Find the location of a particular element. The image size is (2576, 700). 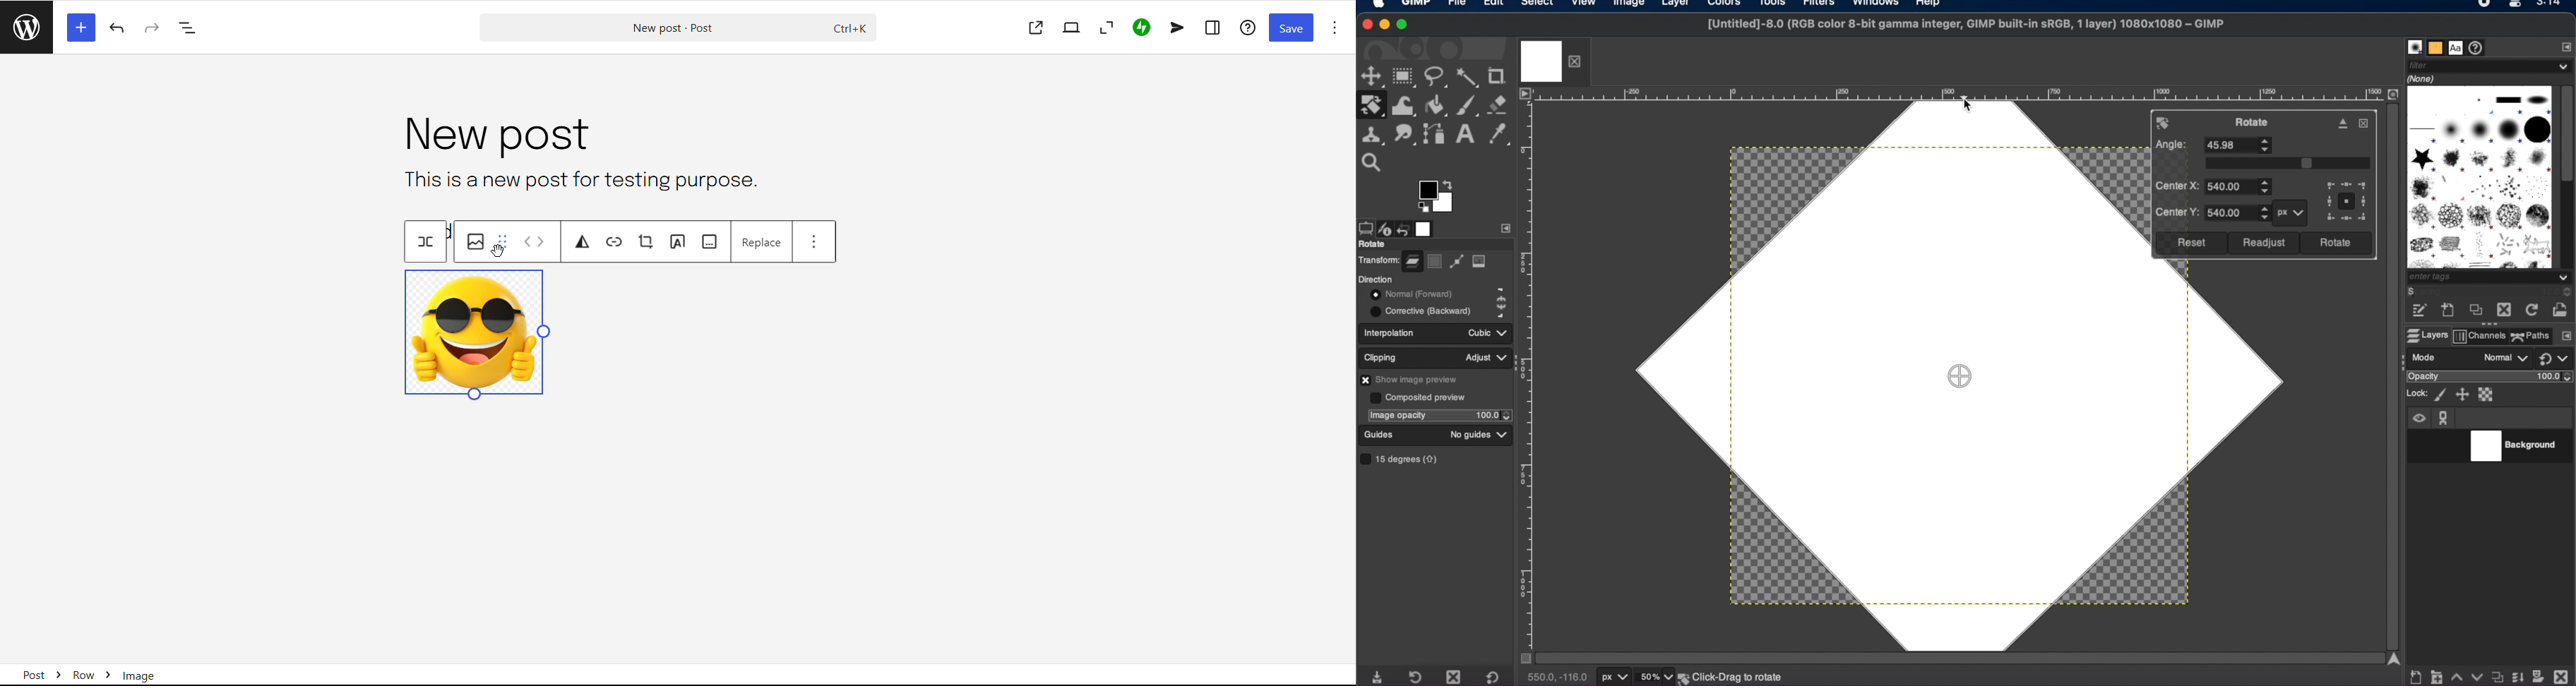

path is located at coordinates (1456, 263).